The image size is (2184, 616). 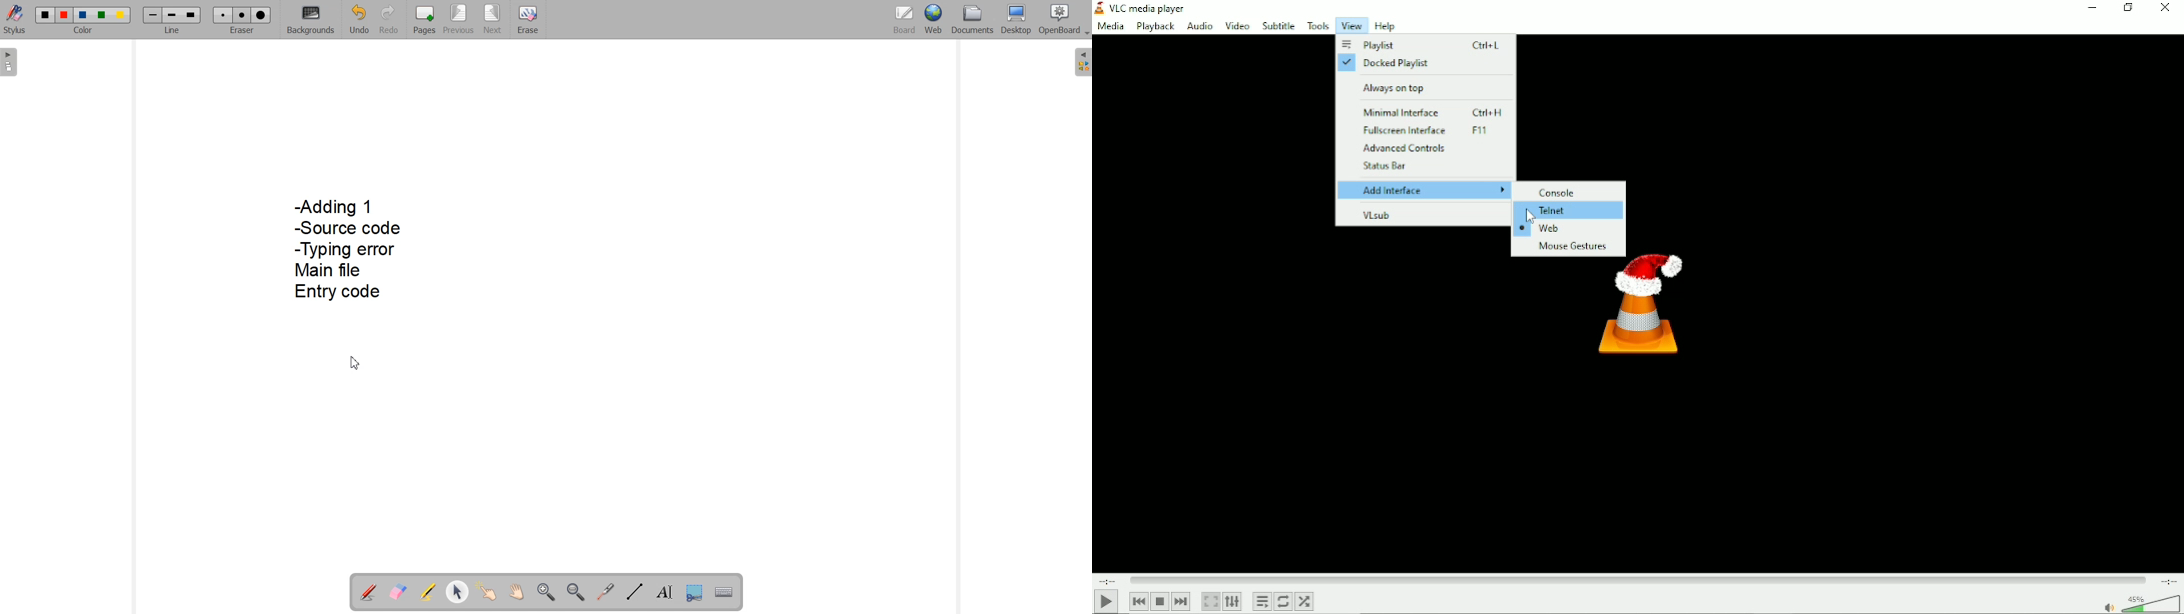 I want to click on toggle video in fullscreen, so click(x=1210, y=602).